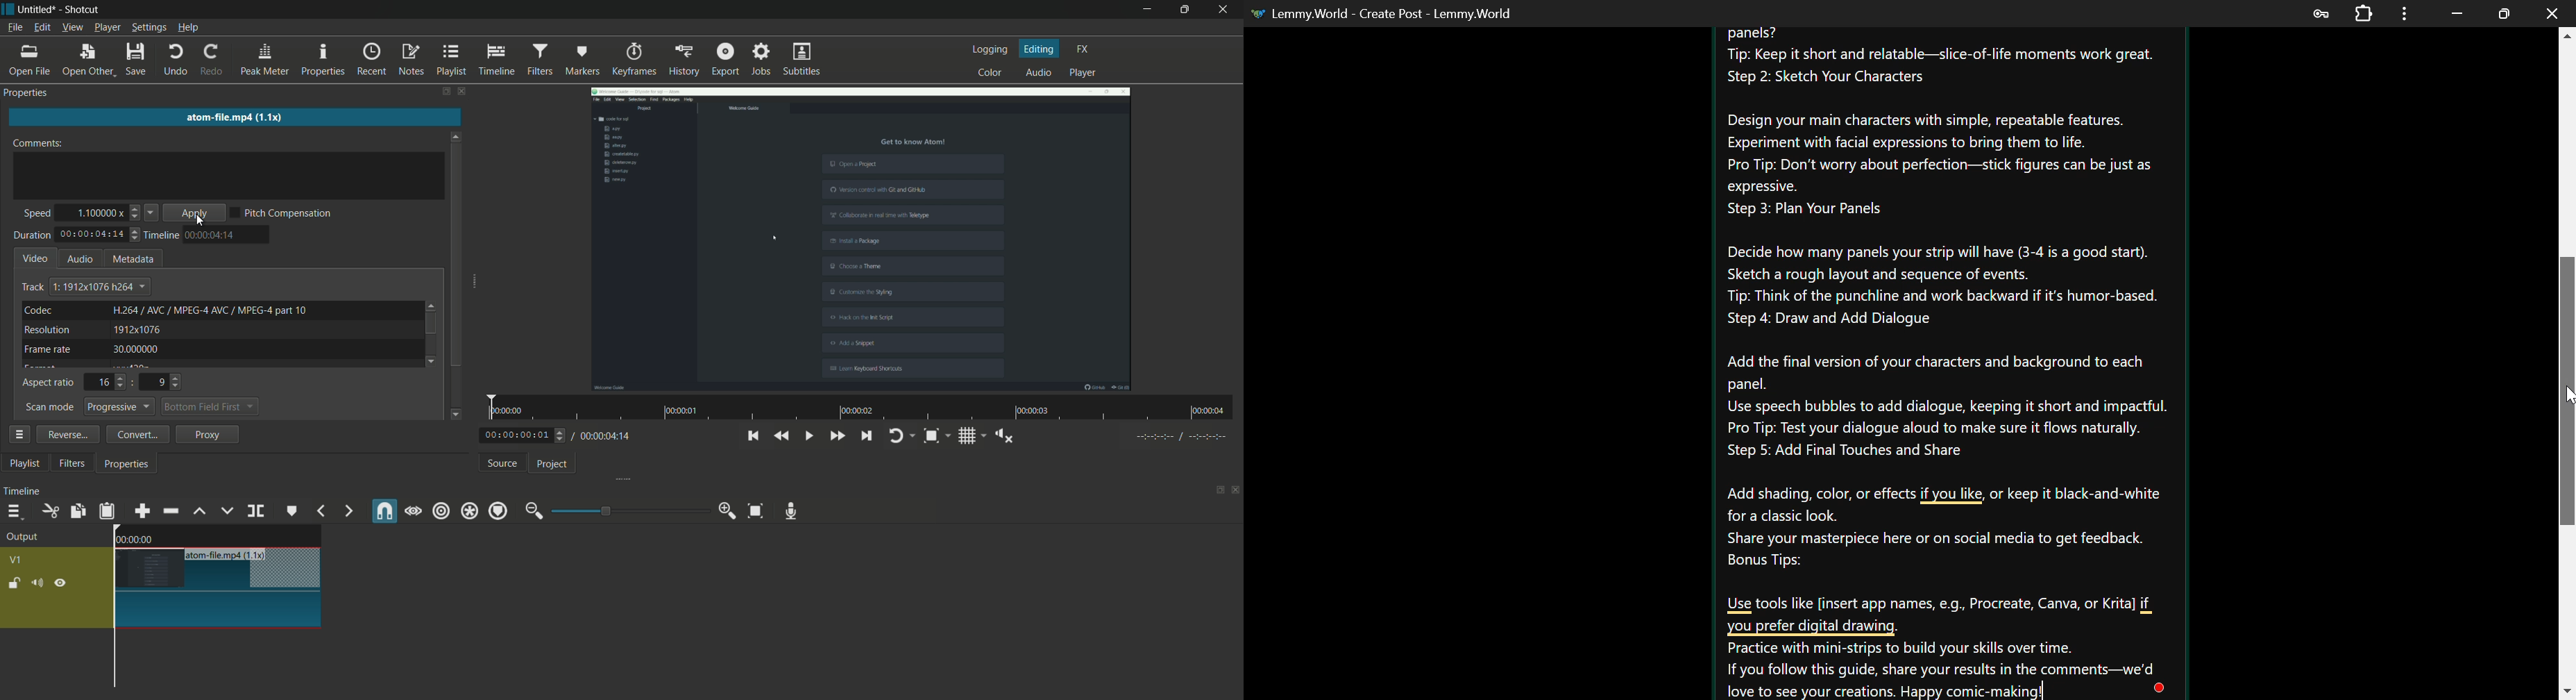 The image size is (2576, 700). Describe the element at coordinates (865, 435) in the screenshot. I see `skip to the next point` at that location.